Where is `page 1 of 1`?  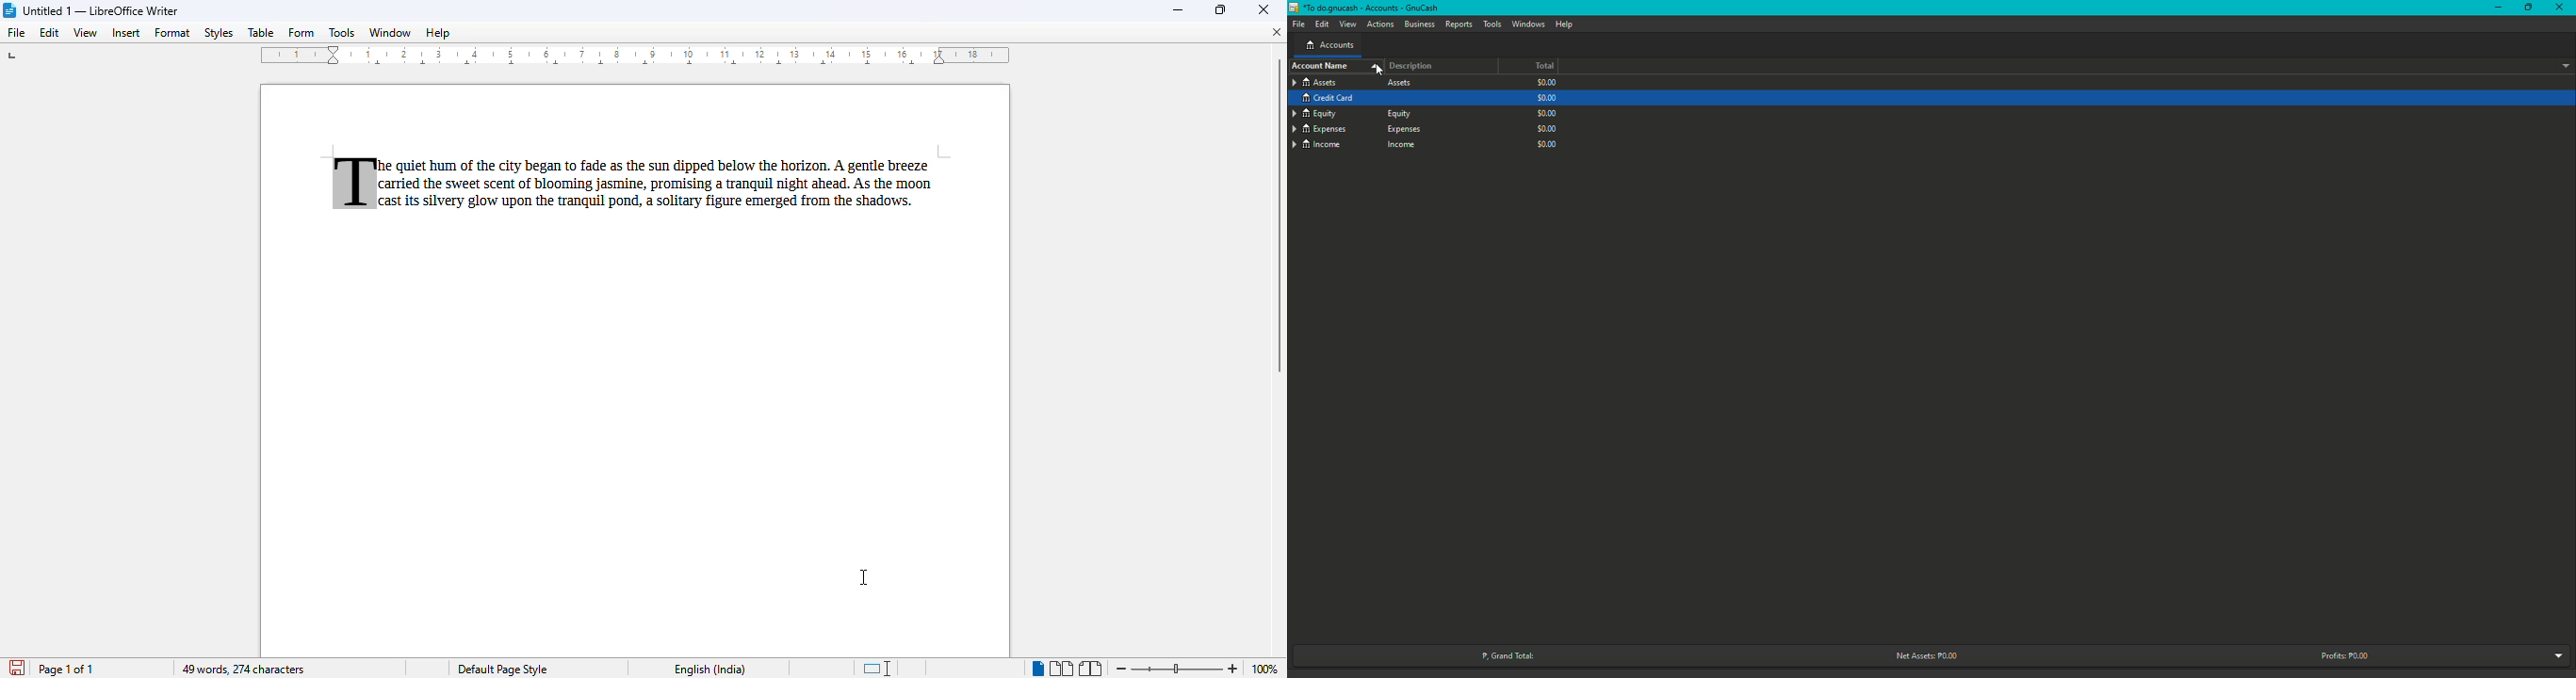
page 1 of 1 is located at coordinates (66, 670).